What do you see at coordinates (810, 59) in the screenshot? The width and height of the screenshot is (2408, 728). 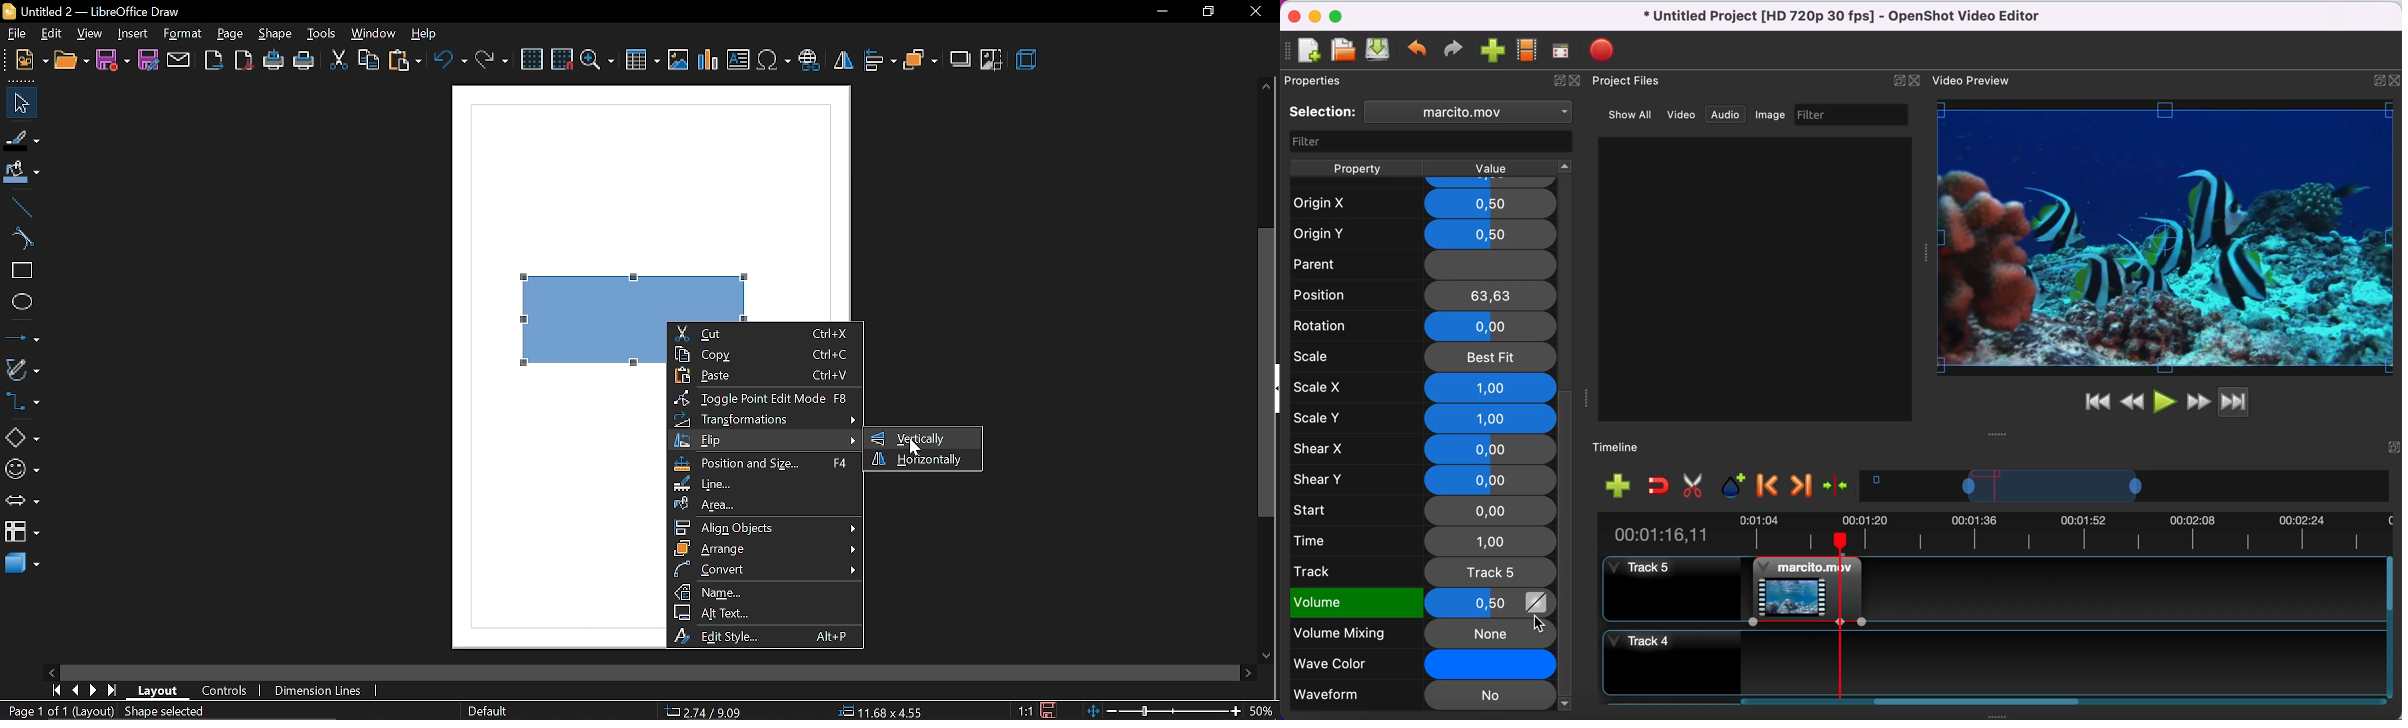 I see `insert hyperlink` at bounding box center [810, 59].